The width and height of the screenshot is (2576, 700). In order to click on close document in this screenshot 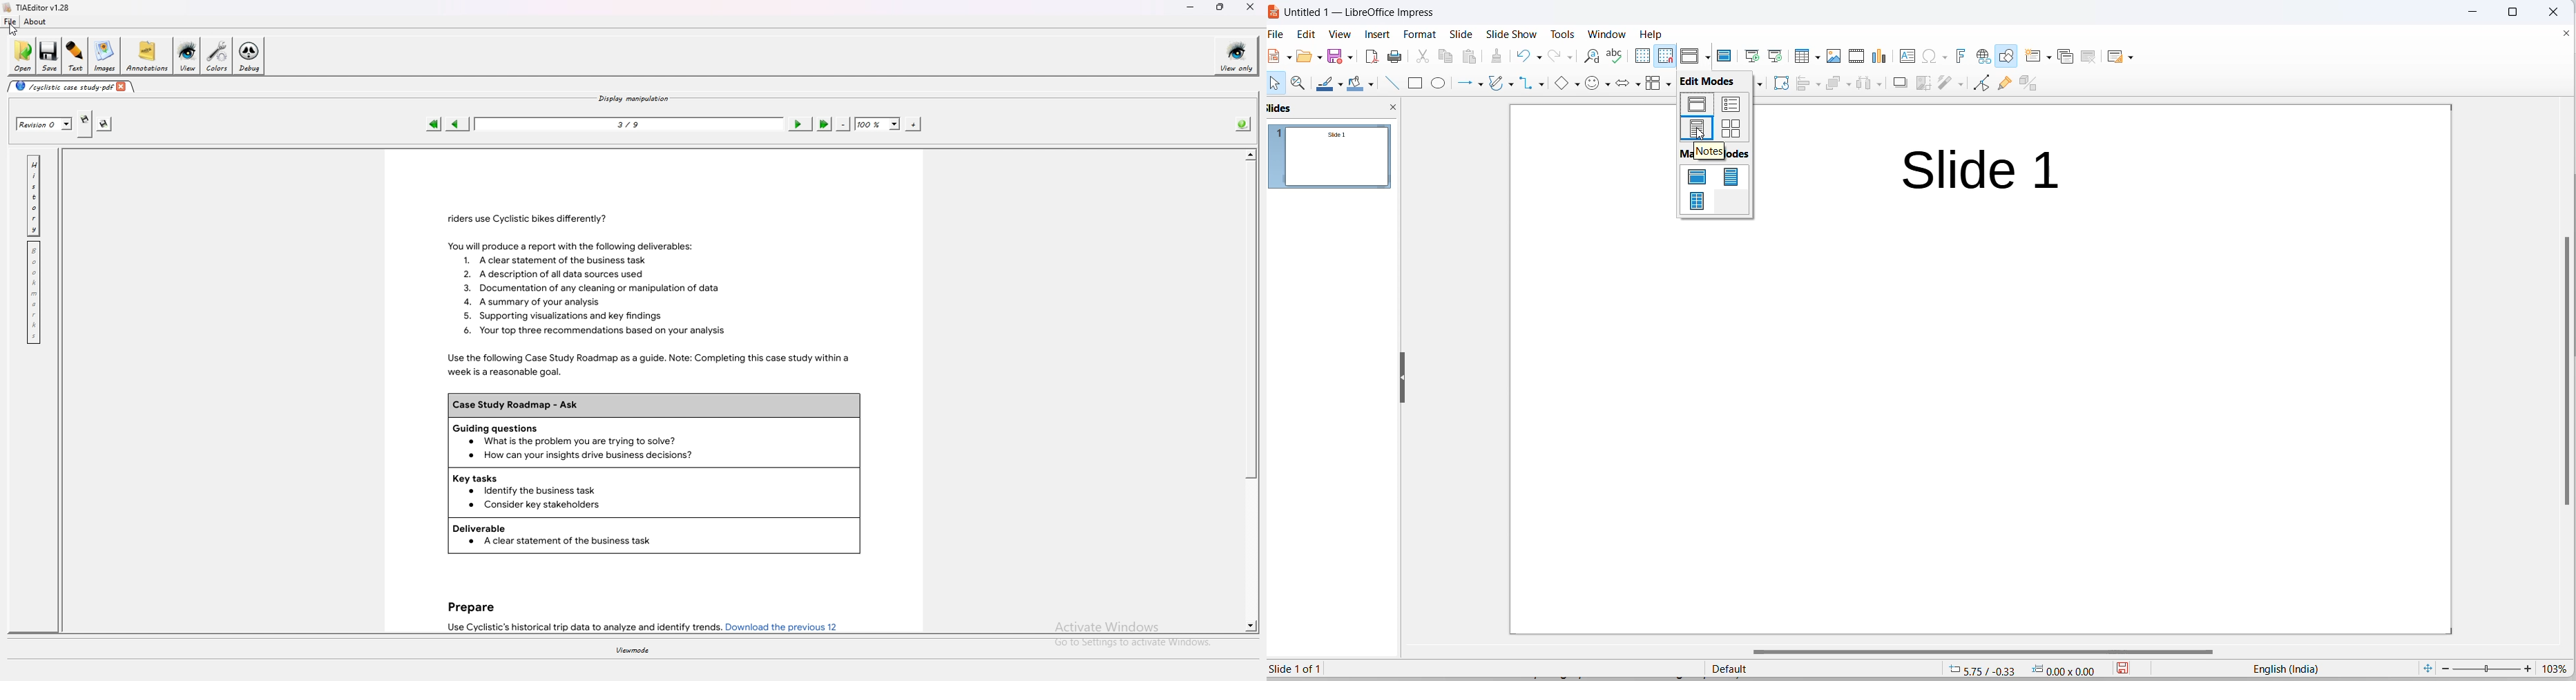, I will do `click(2566, 34)`.